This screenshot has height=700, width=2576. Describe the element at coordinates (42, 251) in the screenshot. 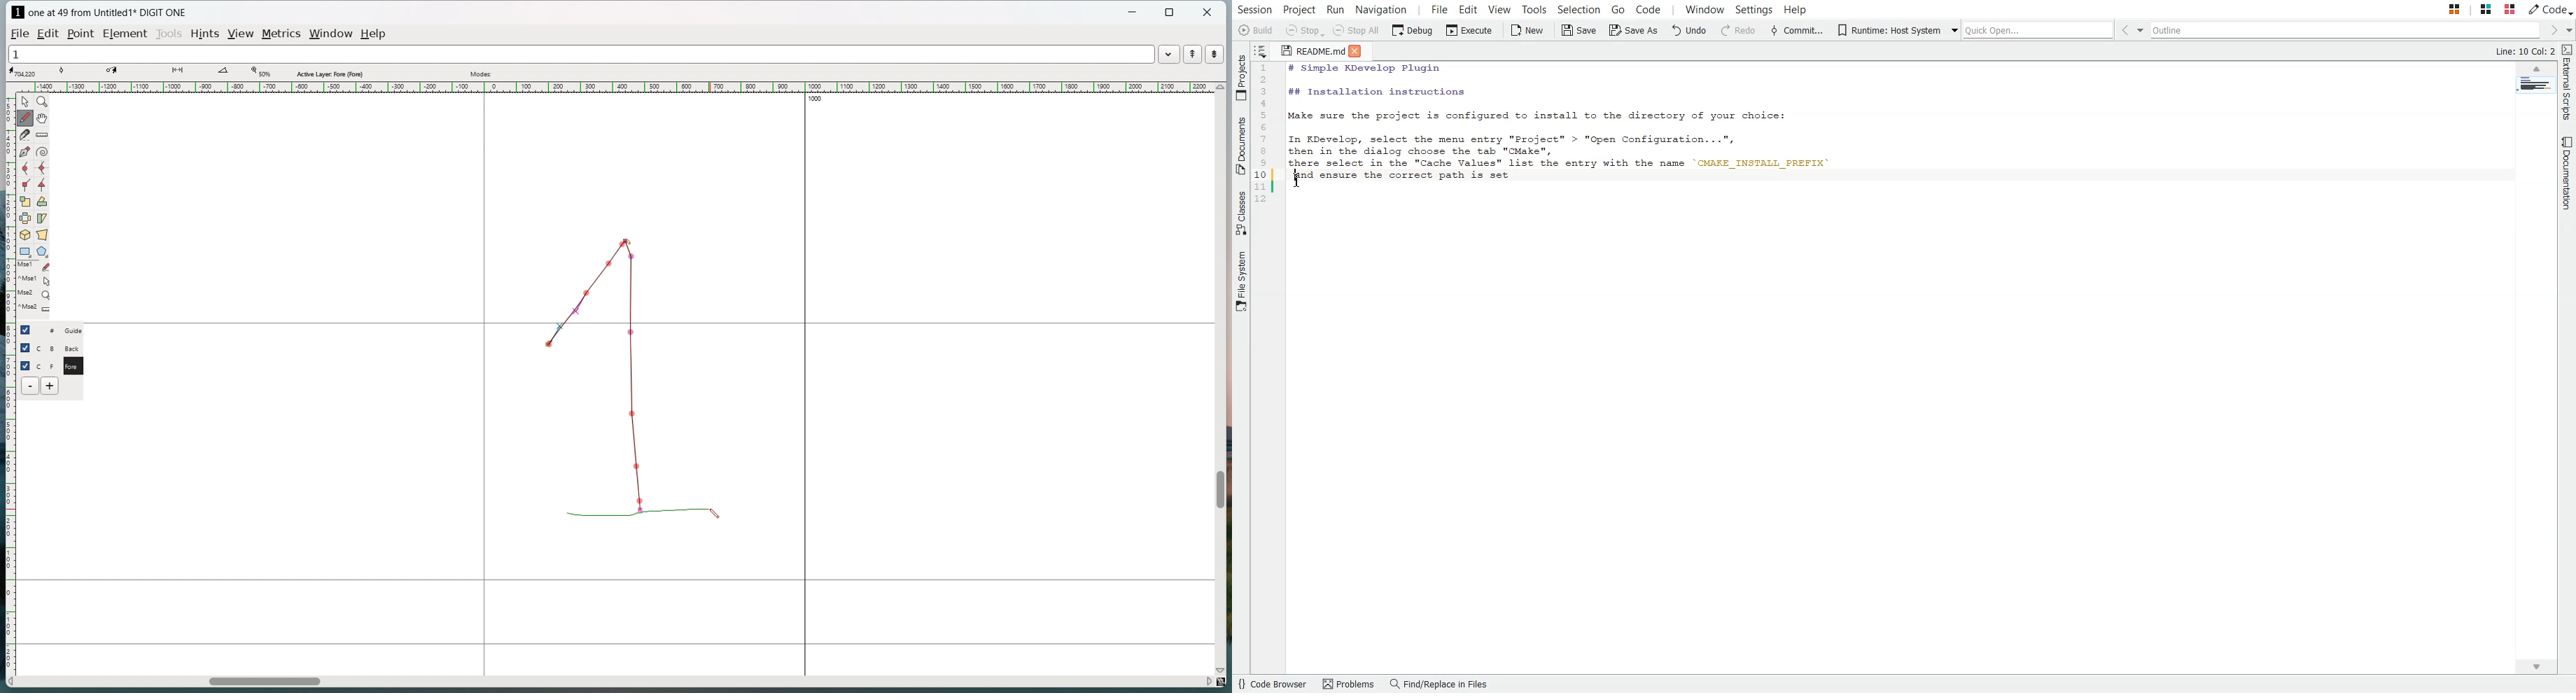

I see `polygon/star` at that location.